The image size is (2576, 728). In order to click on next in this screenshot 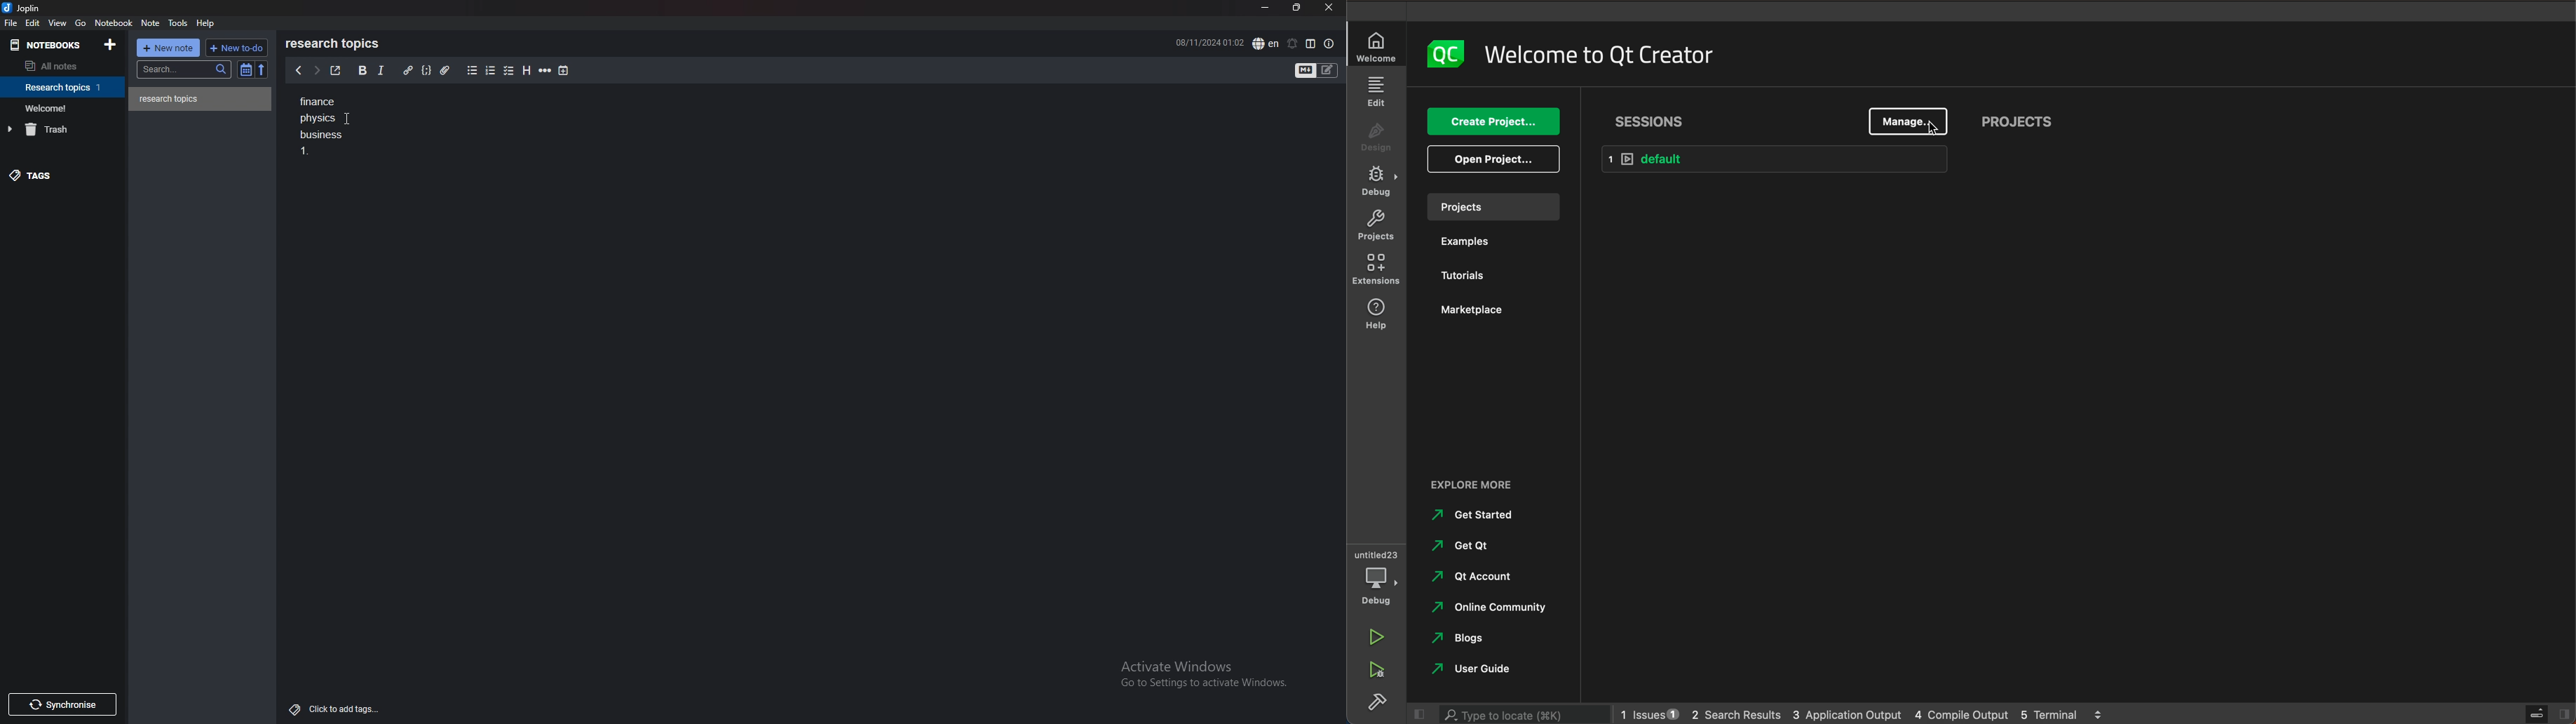, I will do `click(315, 72)`.